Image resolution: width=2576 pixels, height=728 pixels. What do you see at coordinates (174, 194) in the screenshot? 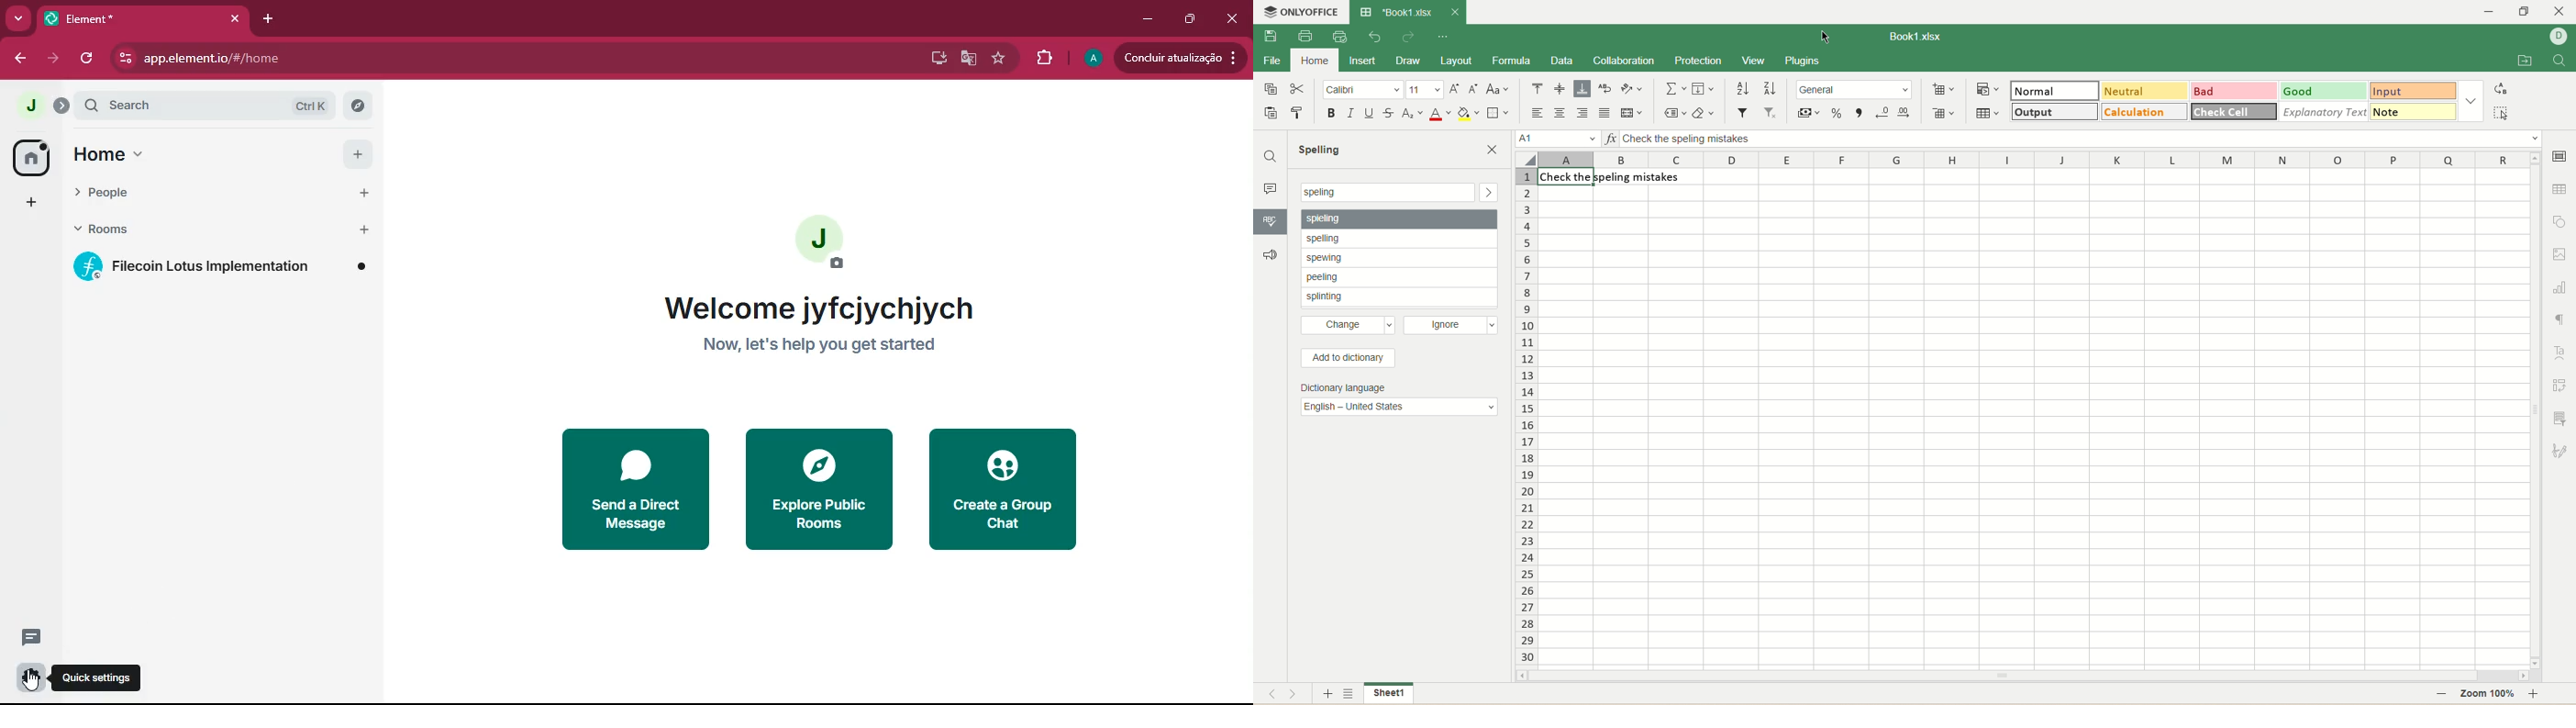
I see `people` at bounding box center [174, 194].